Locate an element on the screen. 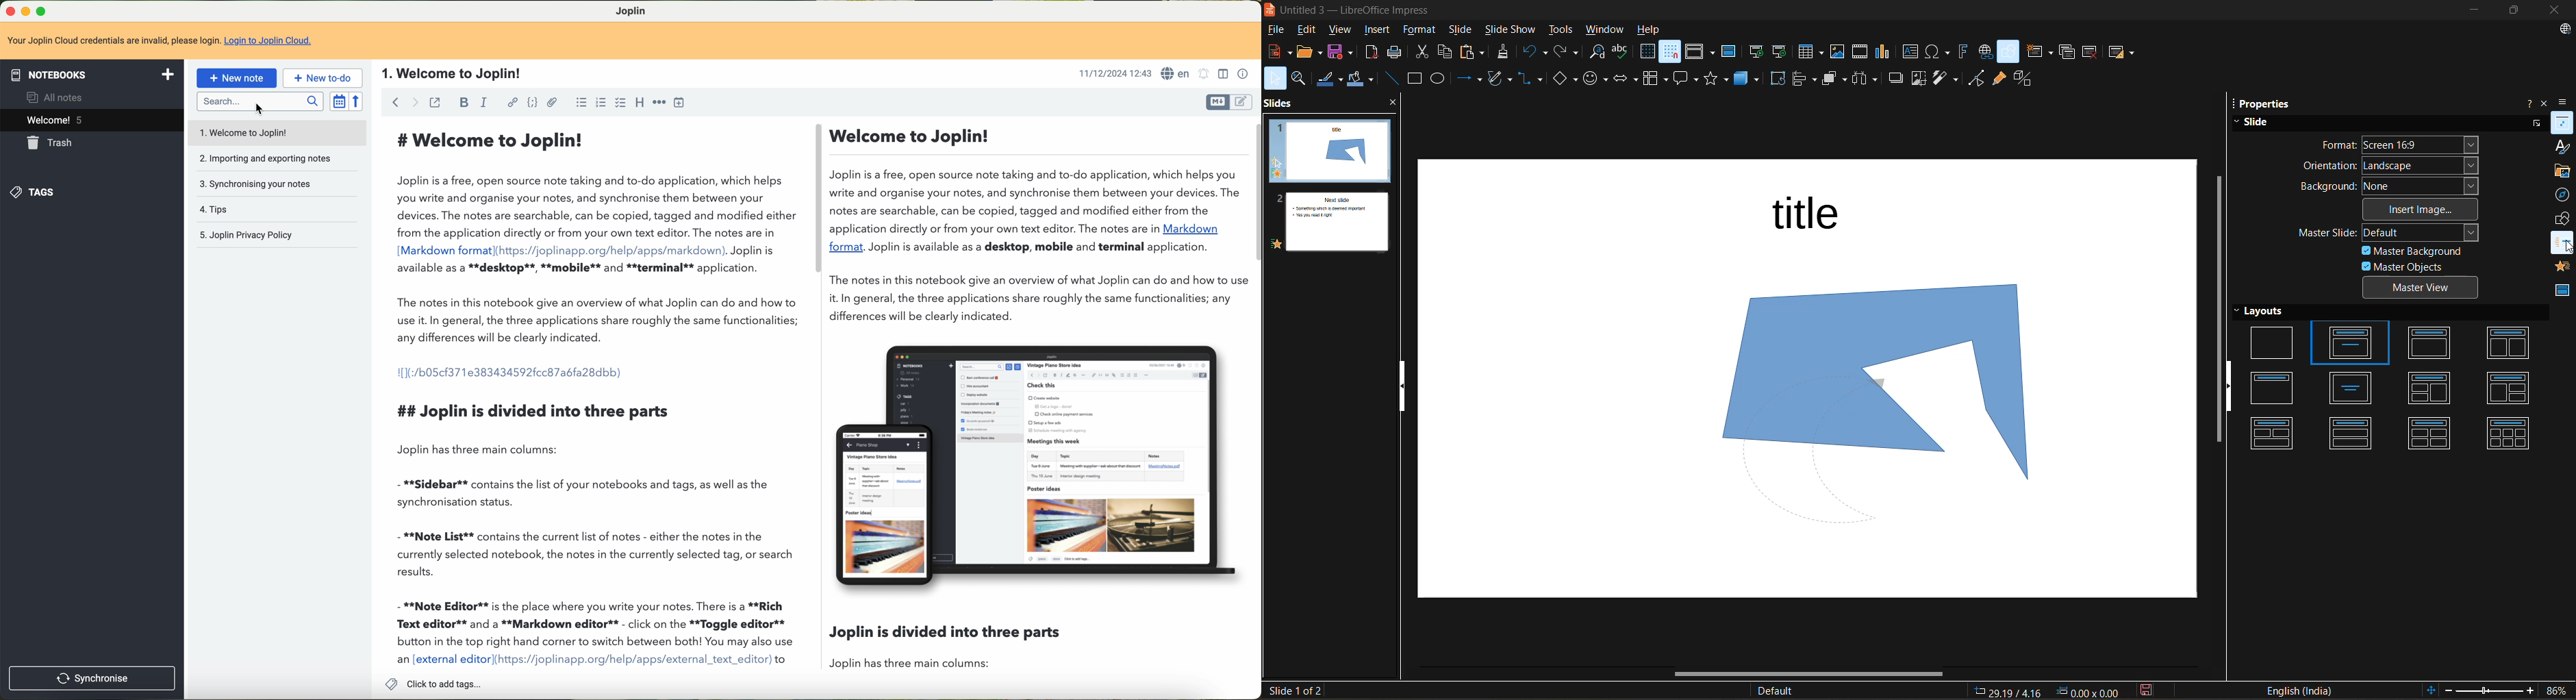  duplicate slide is located at coordinates (2067, 51).